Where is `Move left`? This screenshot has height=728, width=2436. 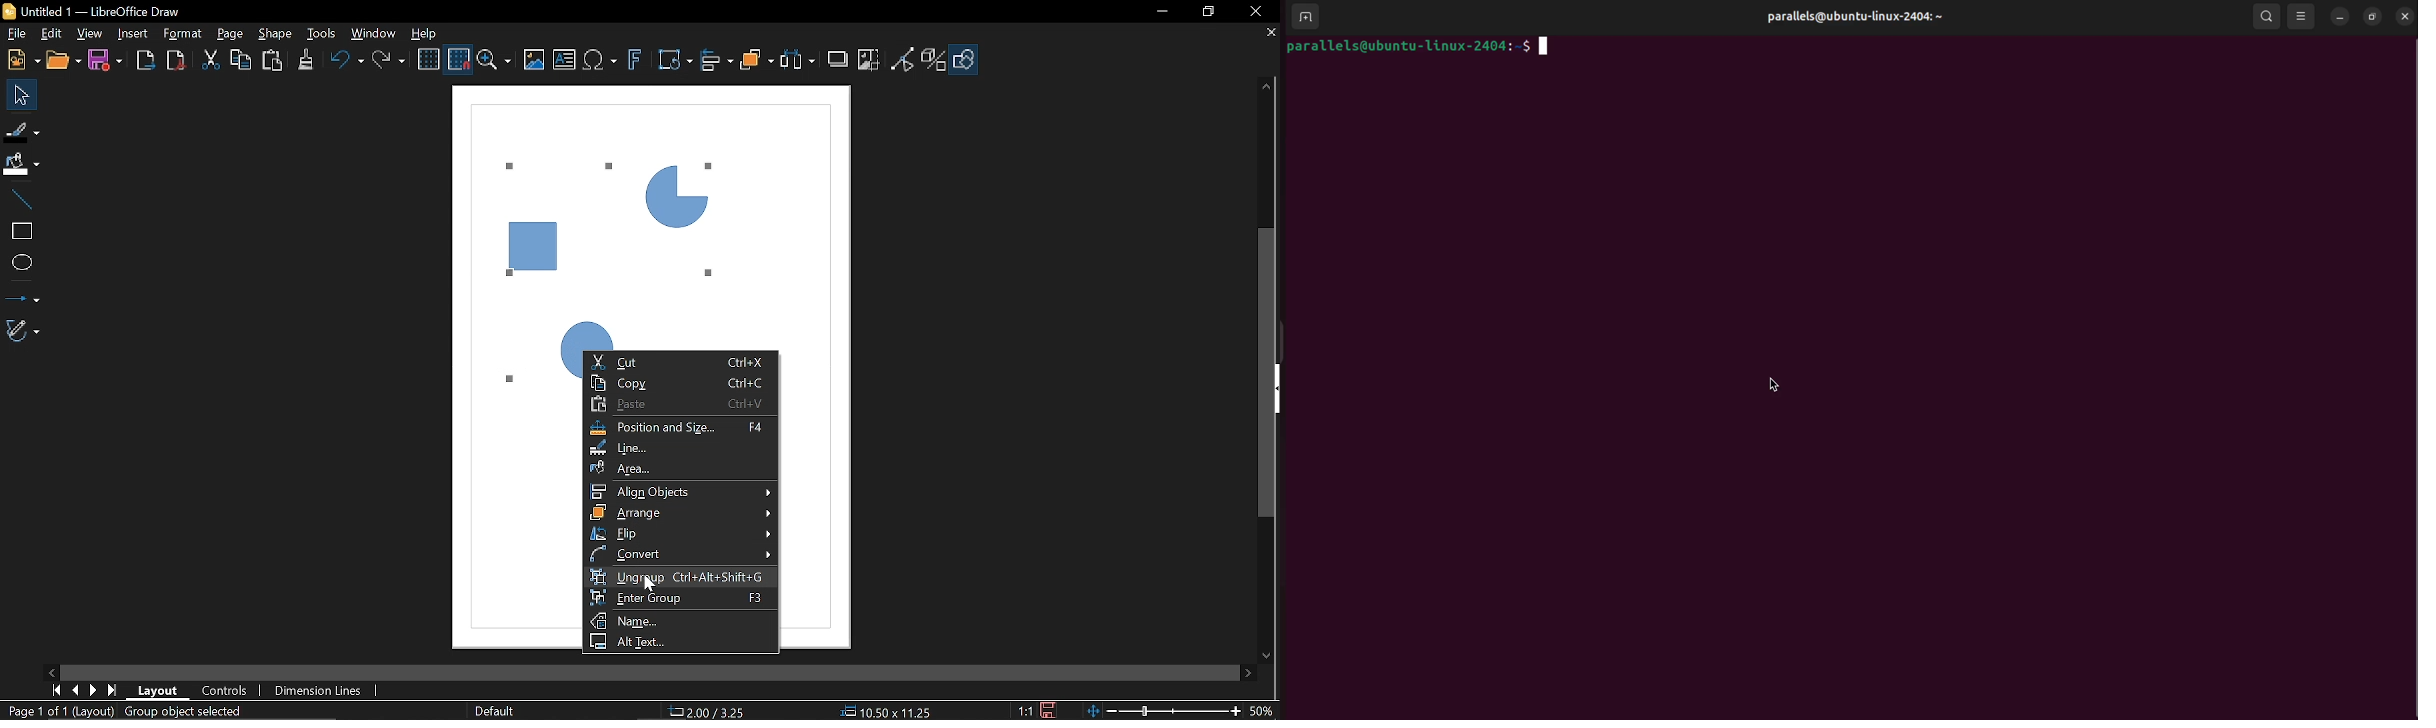 Move left is located at coordinates (53, 672).